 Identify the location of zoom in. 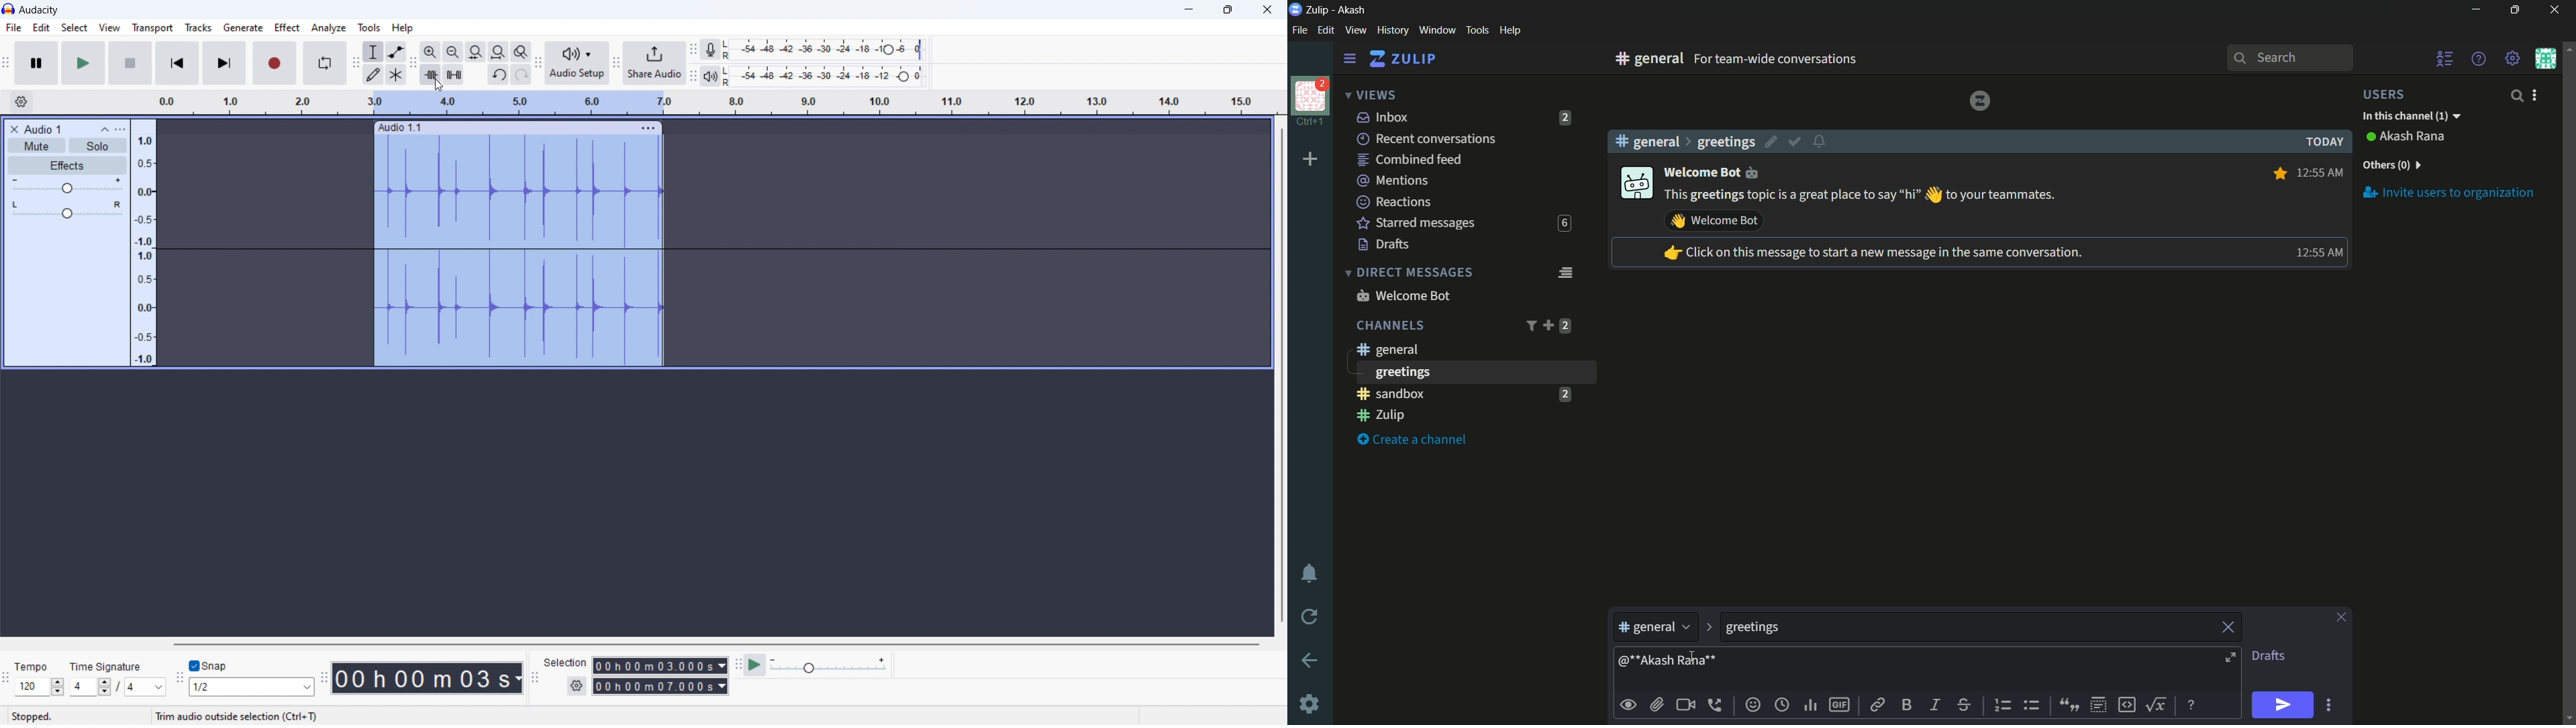
(431, 52).